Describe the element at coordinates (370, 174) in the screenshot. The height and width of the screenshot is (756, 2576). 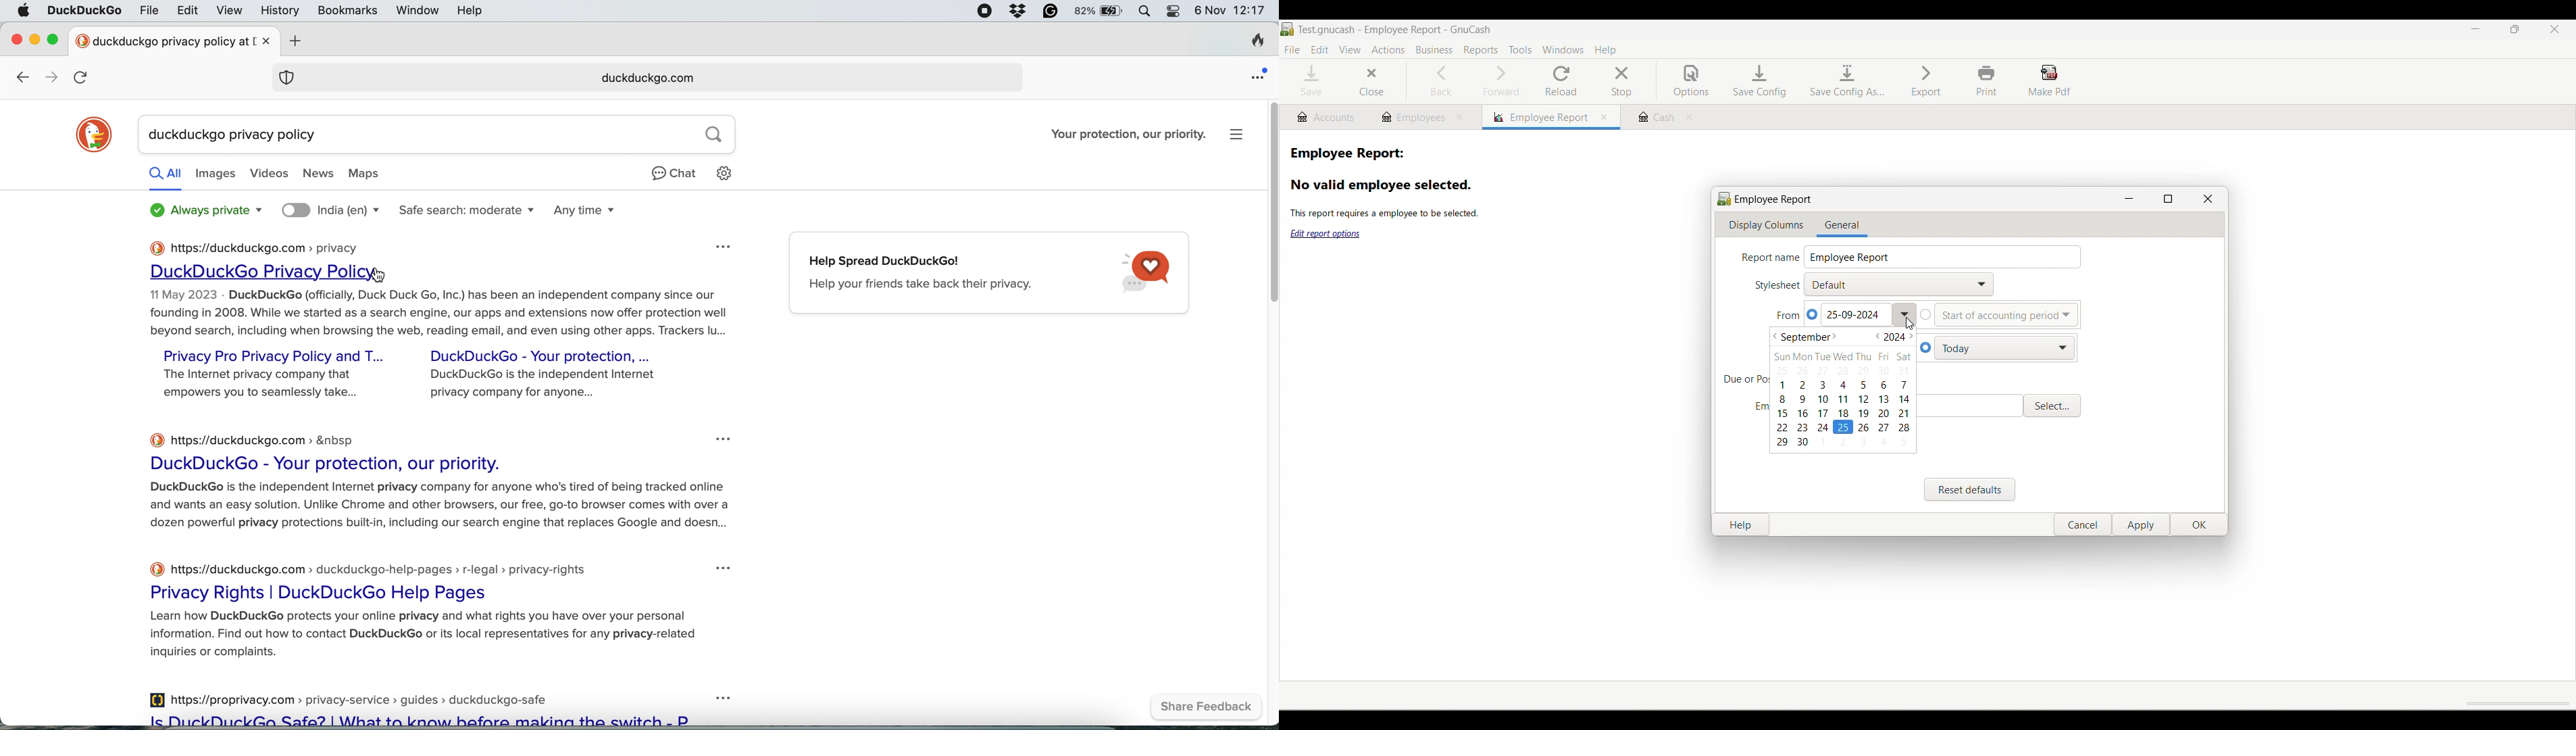
I see `maps` at that location.